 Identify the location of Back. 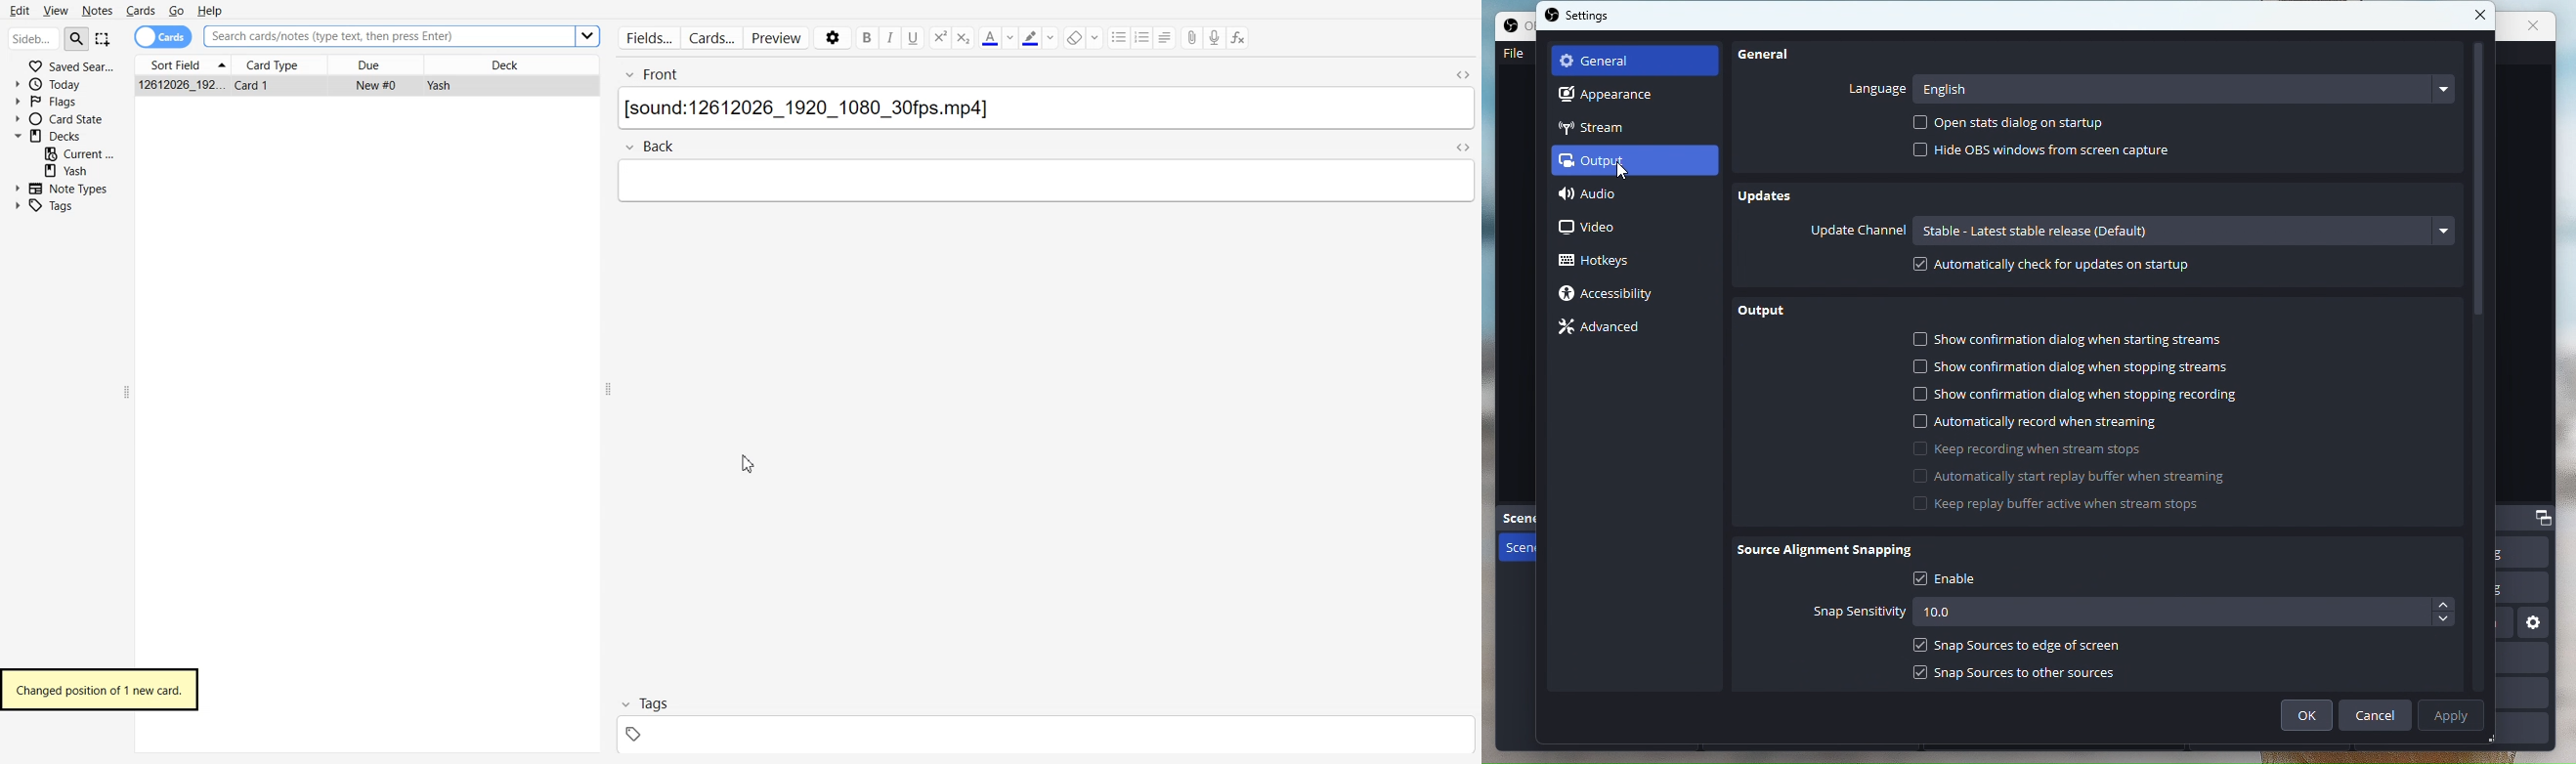
(650, 146).